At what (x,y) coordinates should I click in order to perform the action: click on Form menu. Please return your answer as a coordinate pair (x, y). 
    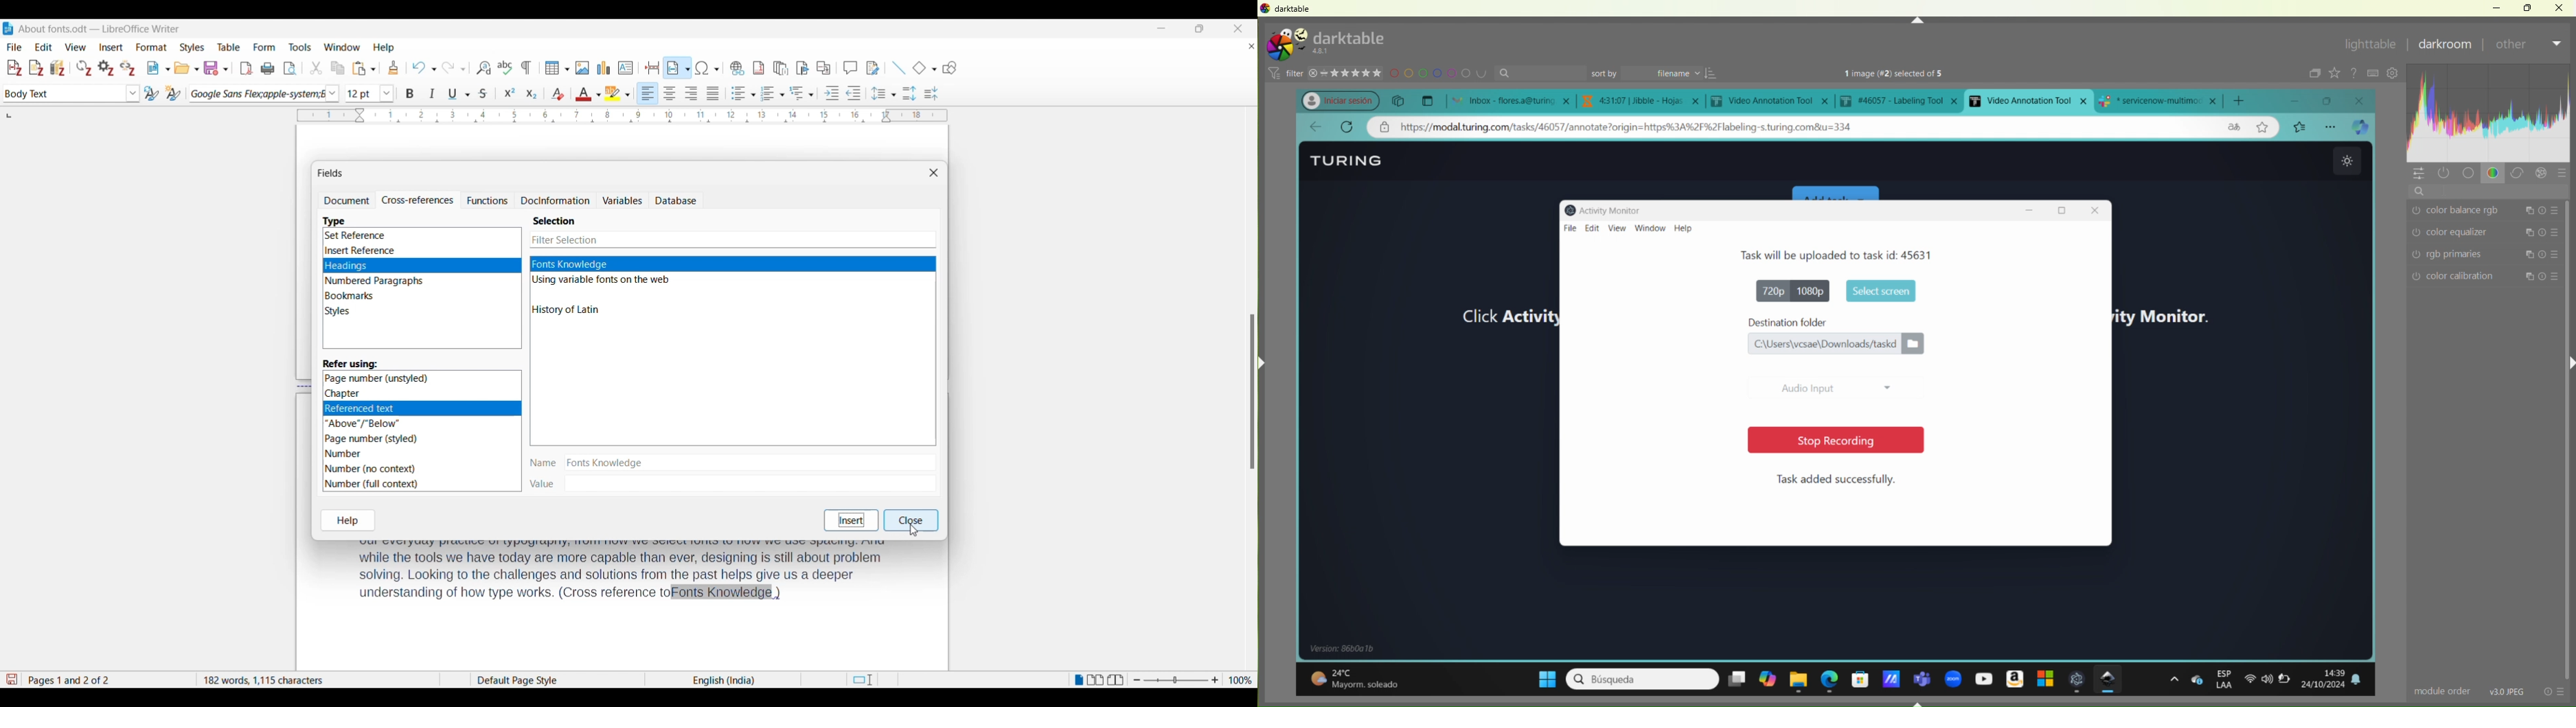
    Looking at the image, I should click on (265, 47).